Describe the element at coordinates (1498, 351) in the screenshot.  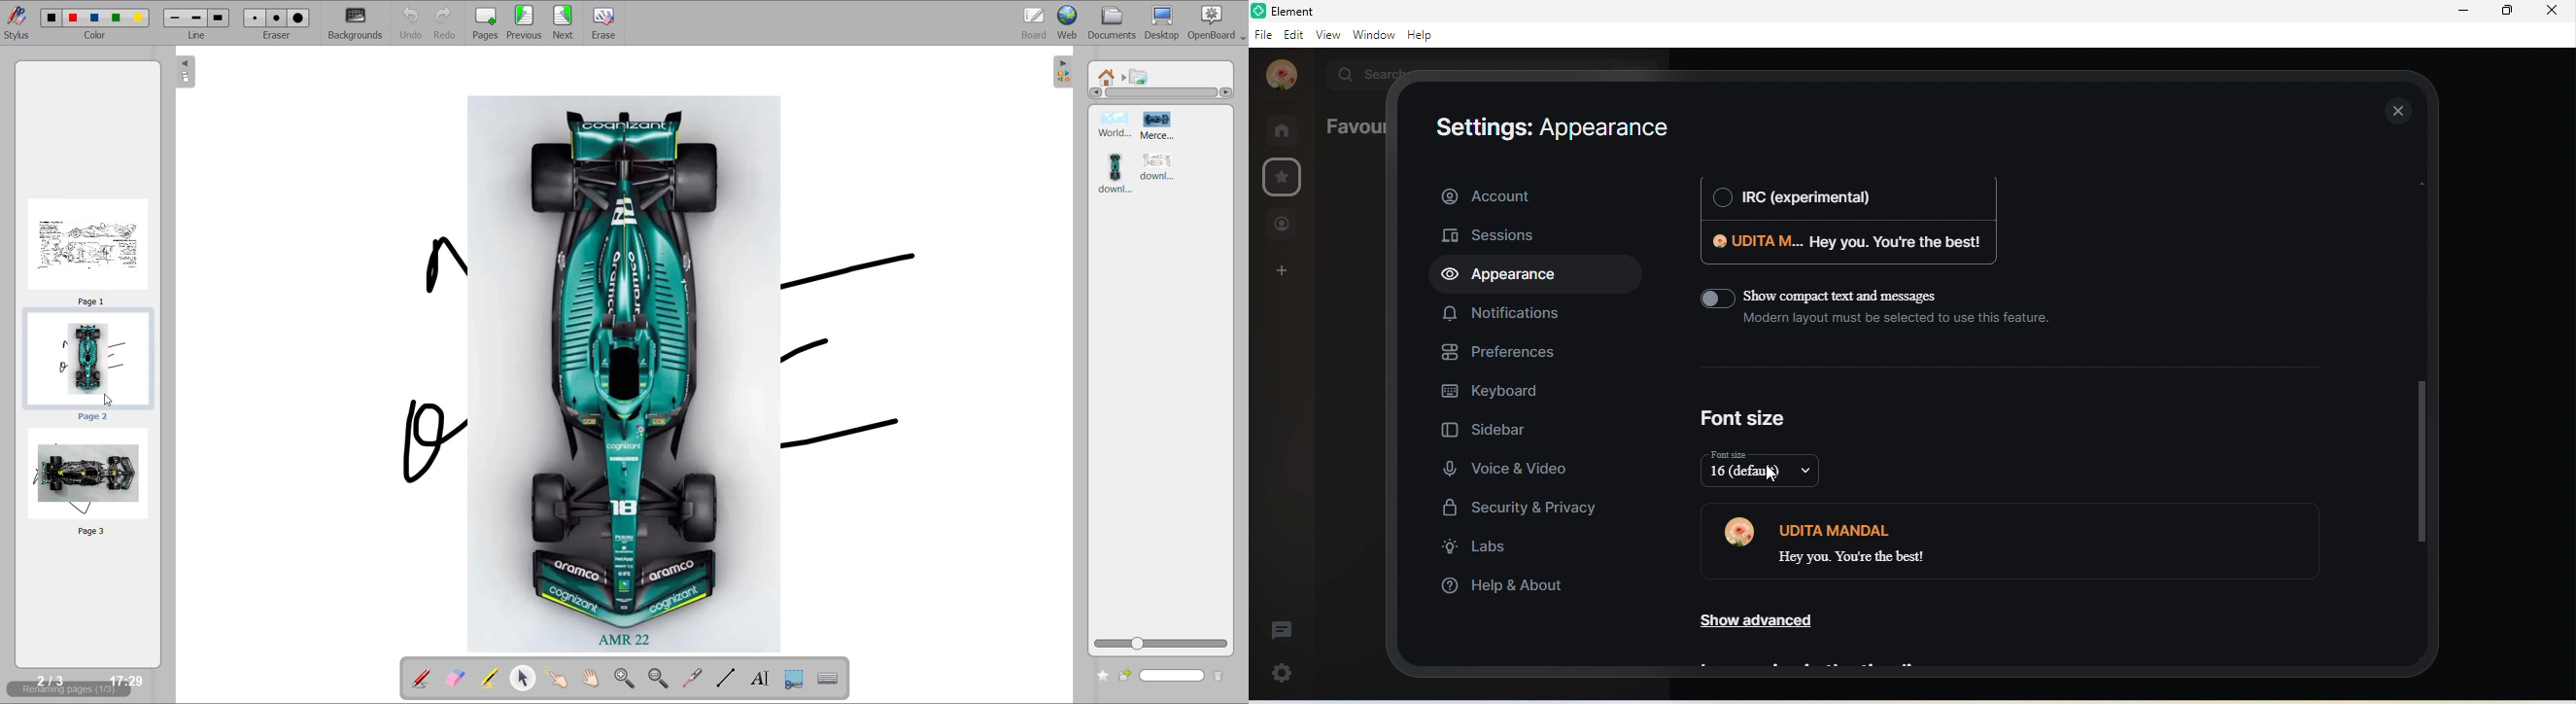
I see `preferences` at that location.